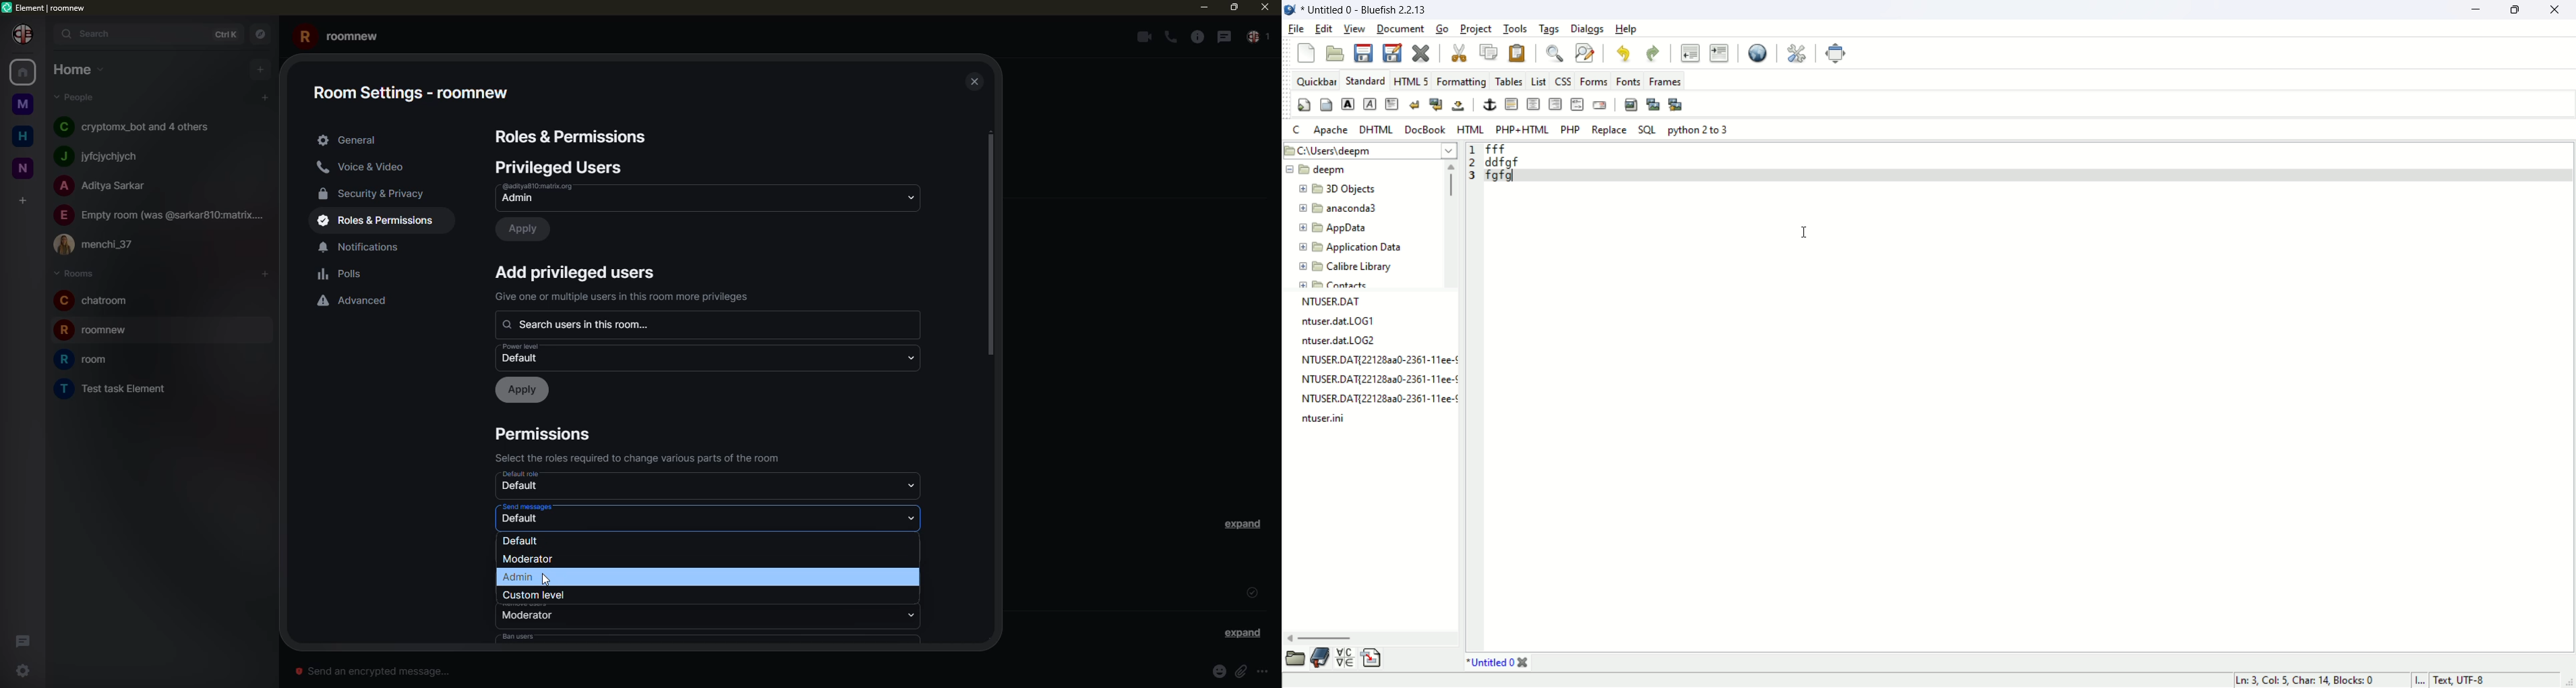  What do you see at coordinates (2028, 397) in the screenshot?
I see `workspace` at bounding box center [2028, 397].